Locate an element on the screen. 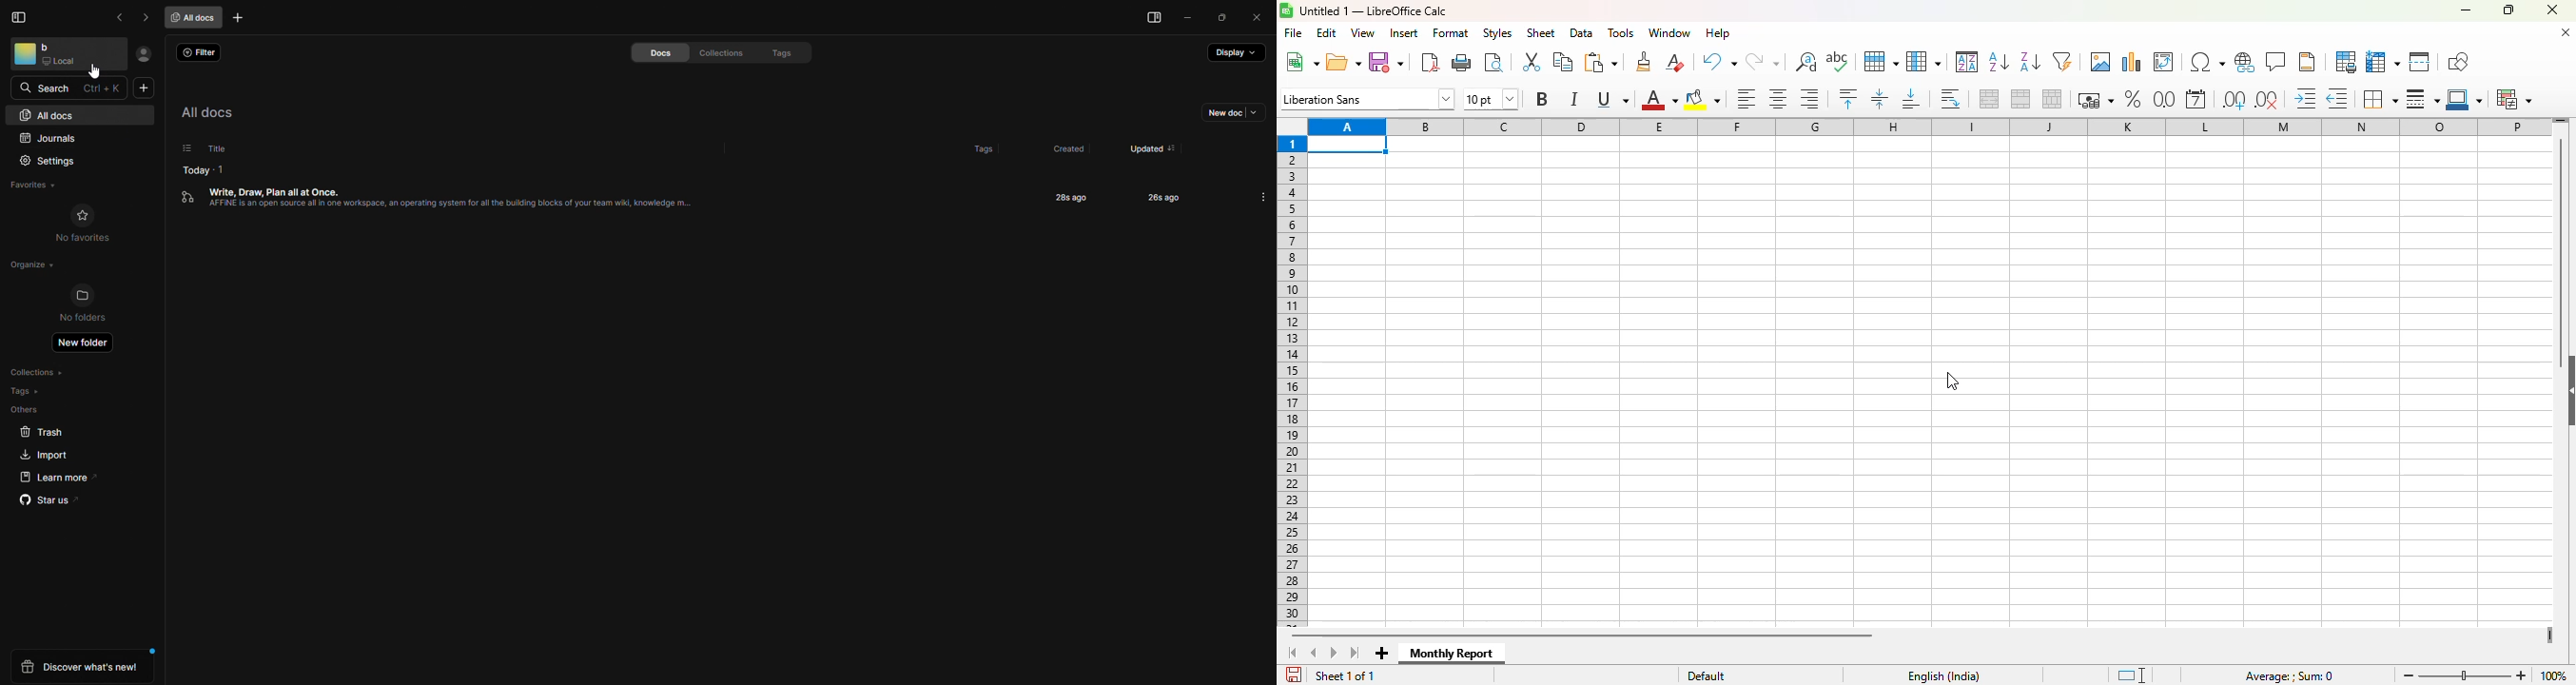  others is located at coordinates (25, 410).